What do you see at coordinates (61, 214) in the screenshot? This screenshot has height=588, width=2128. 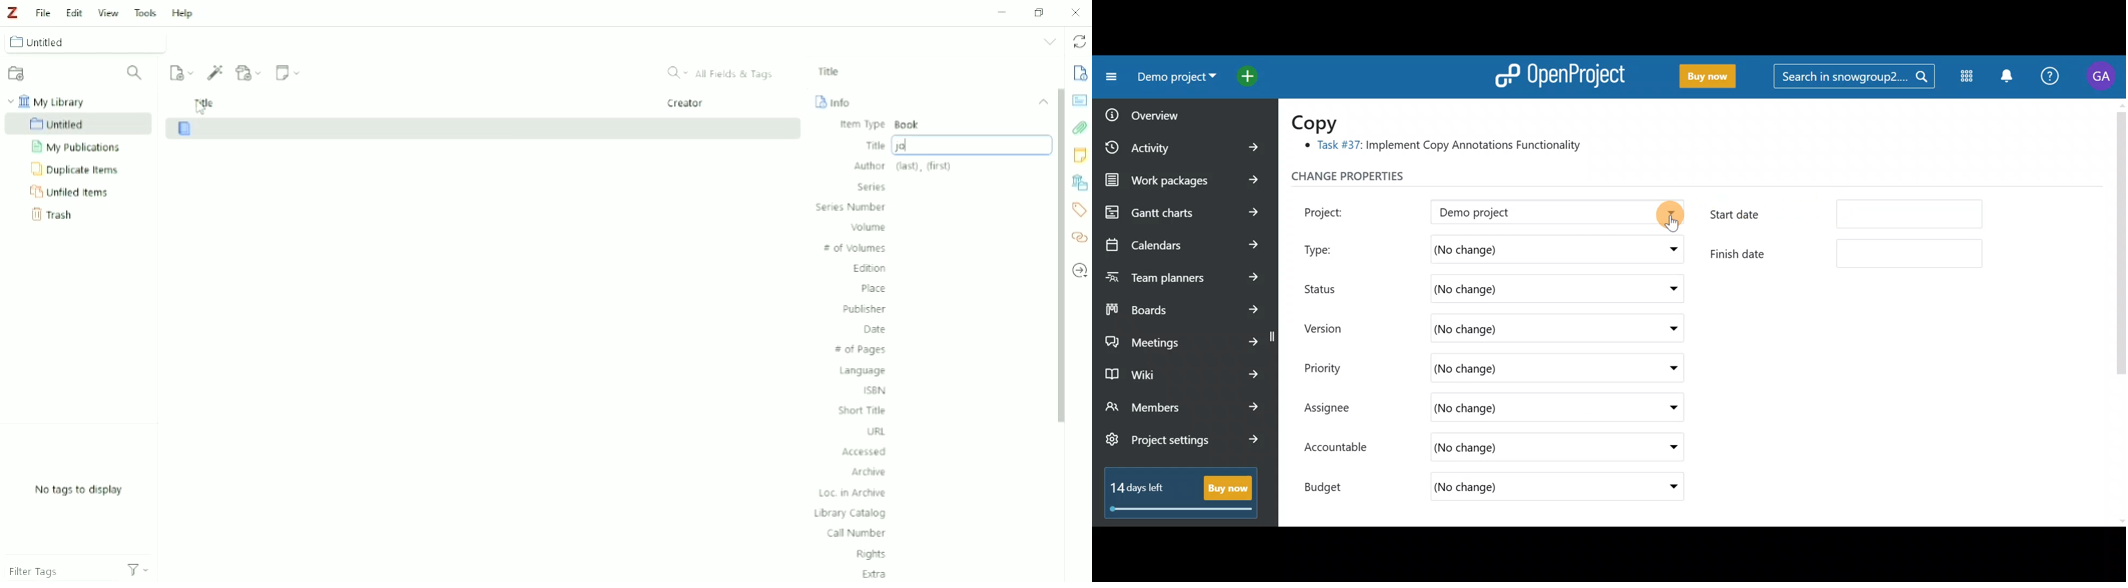 I see `Trash` at bounding box center [61, 214].